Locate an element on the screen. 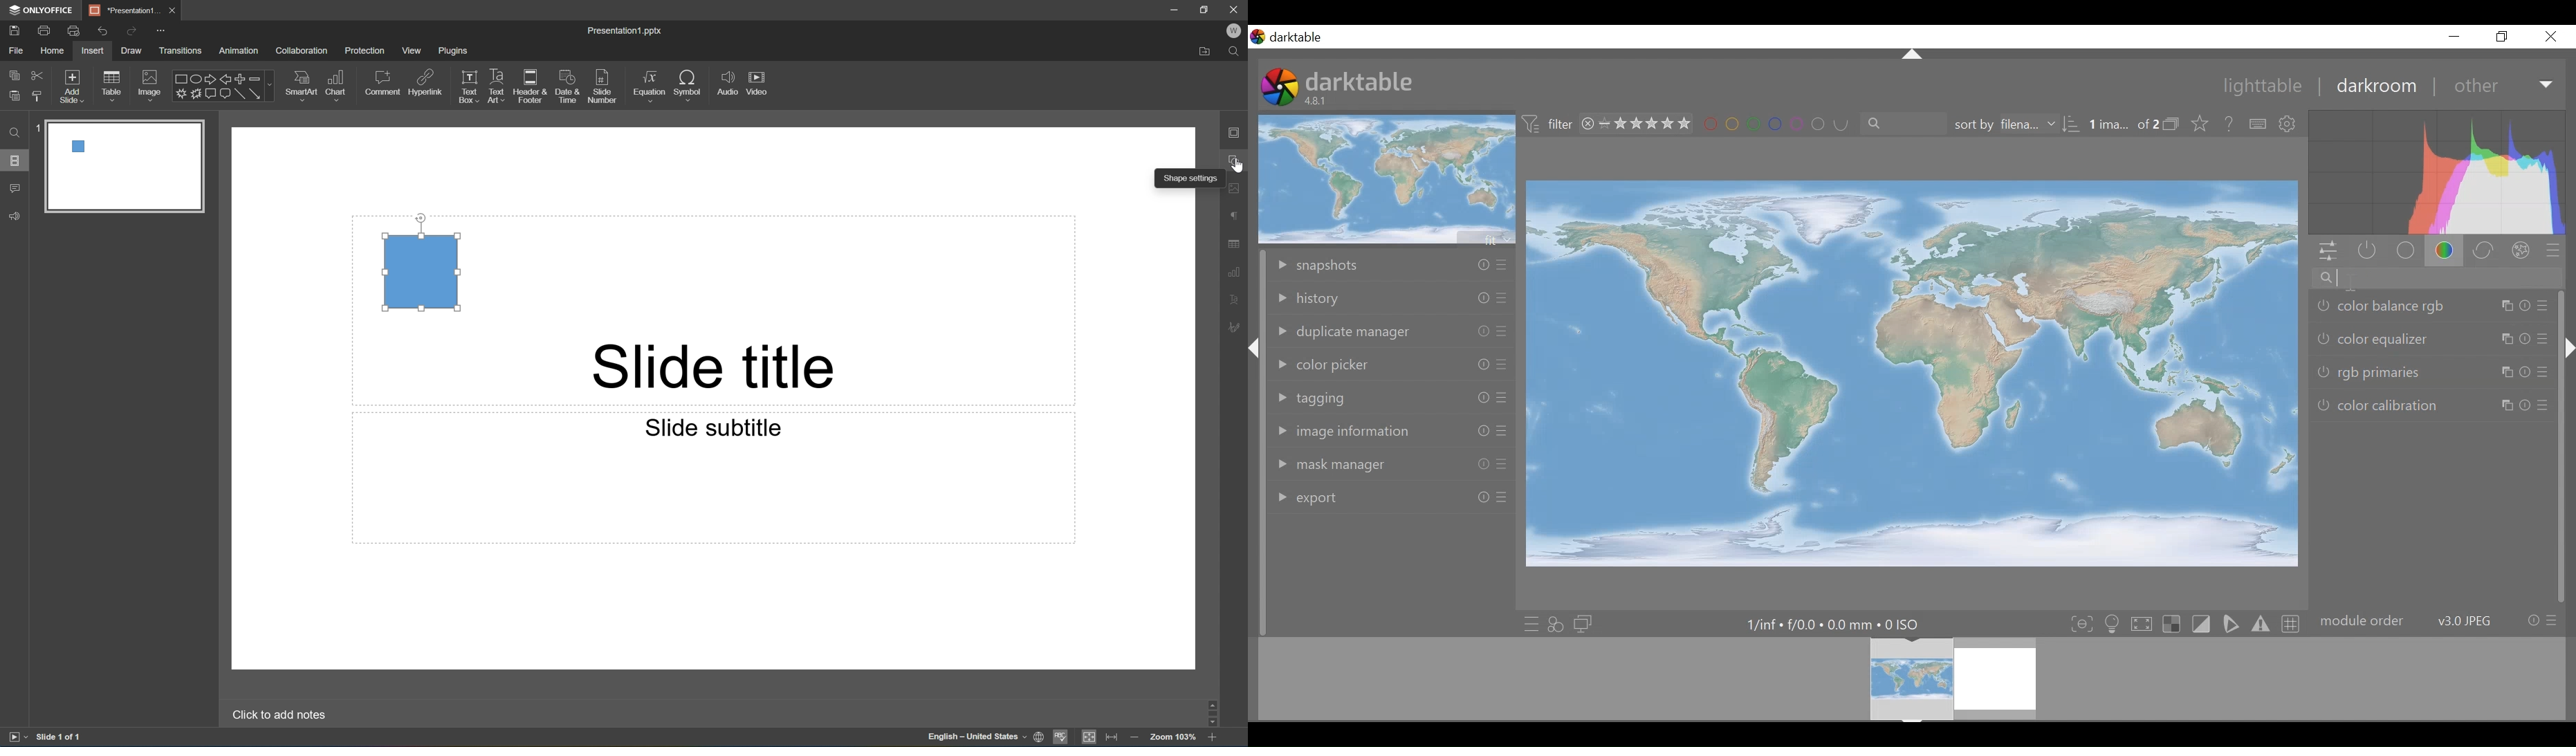 The height and width of the screenshot is (756, 2576). English-United States is located at coordinates (975, 738).